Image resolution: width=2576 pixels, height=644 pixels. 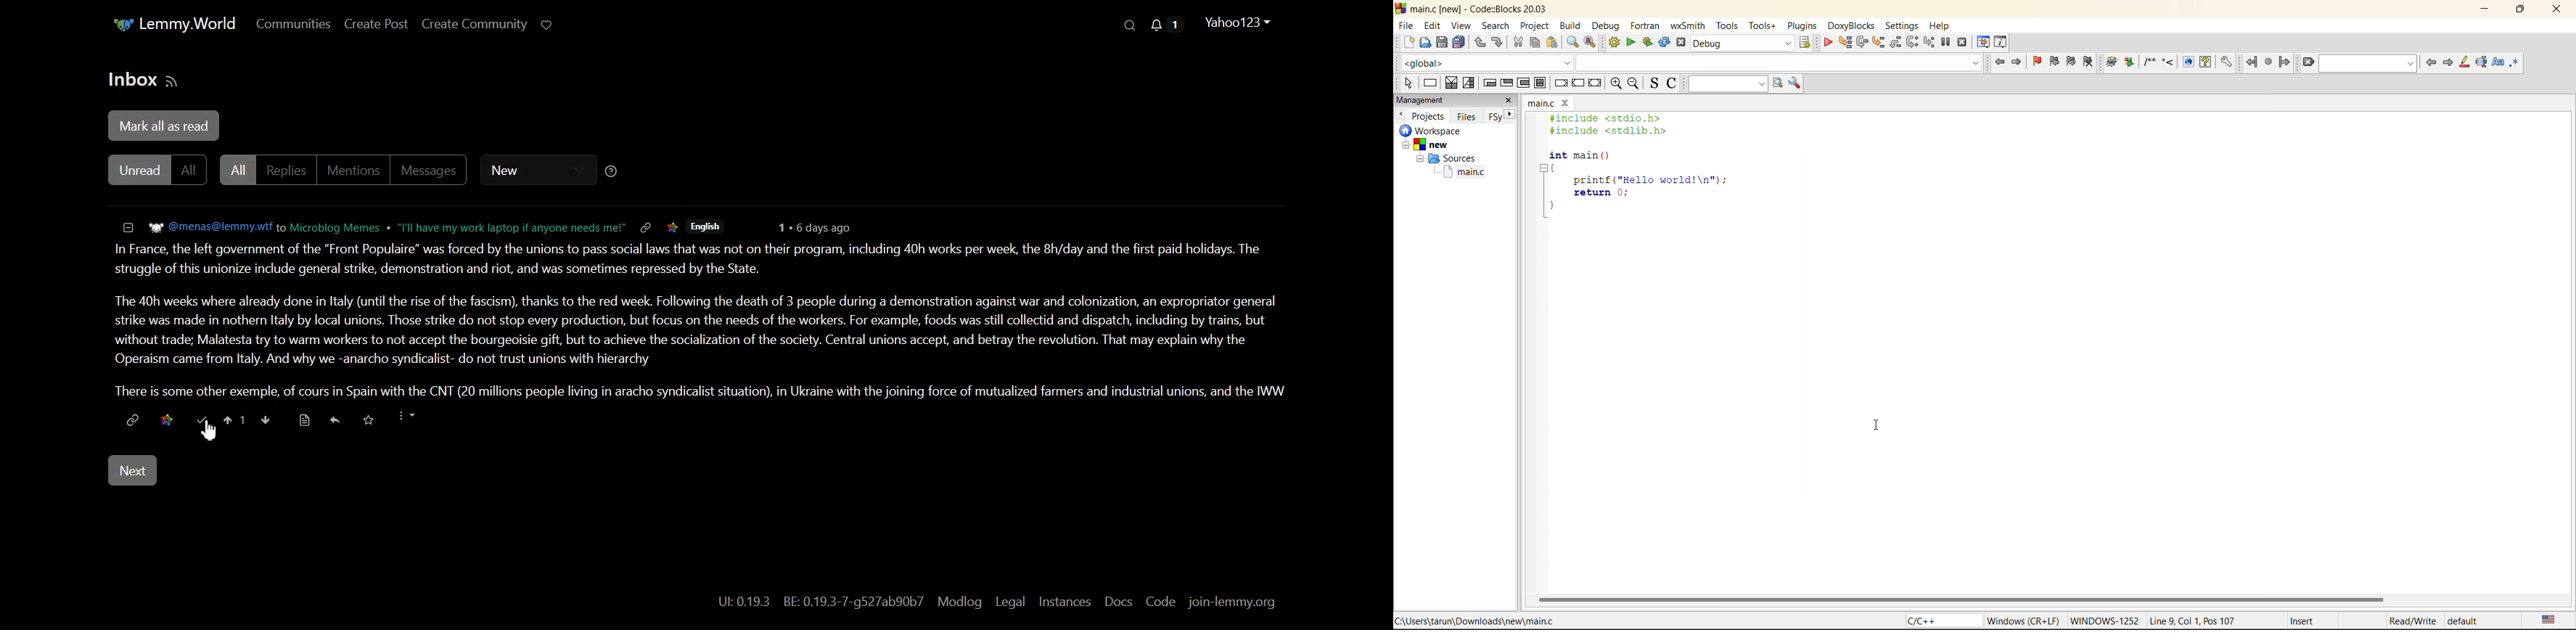 I want to click on continue instruction, so click(x=1578, y=84).